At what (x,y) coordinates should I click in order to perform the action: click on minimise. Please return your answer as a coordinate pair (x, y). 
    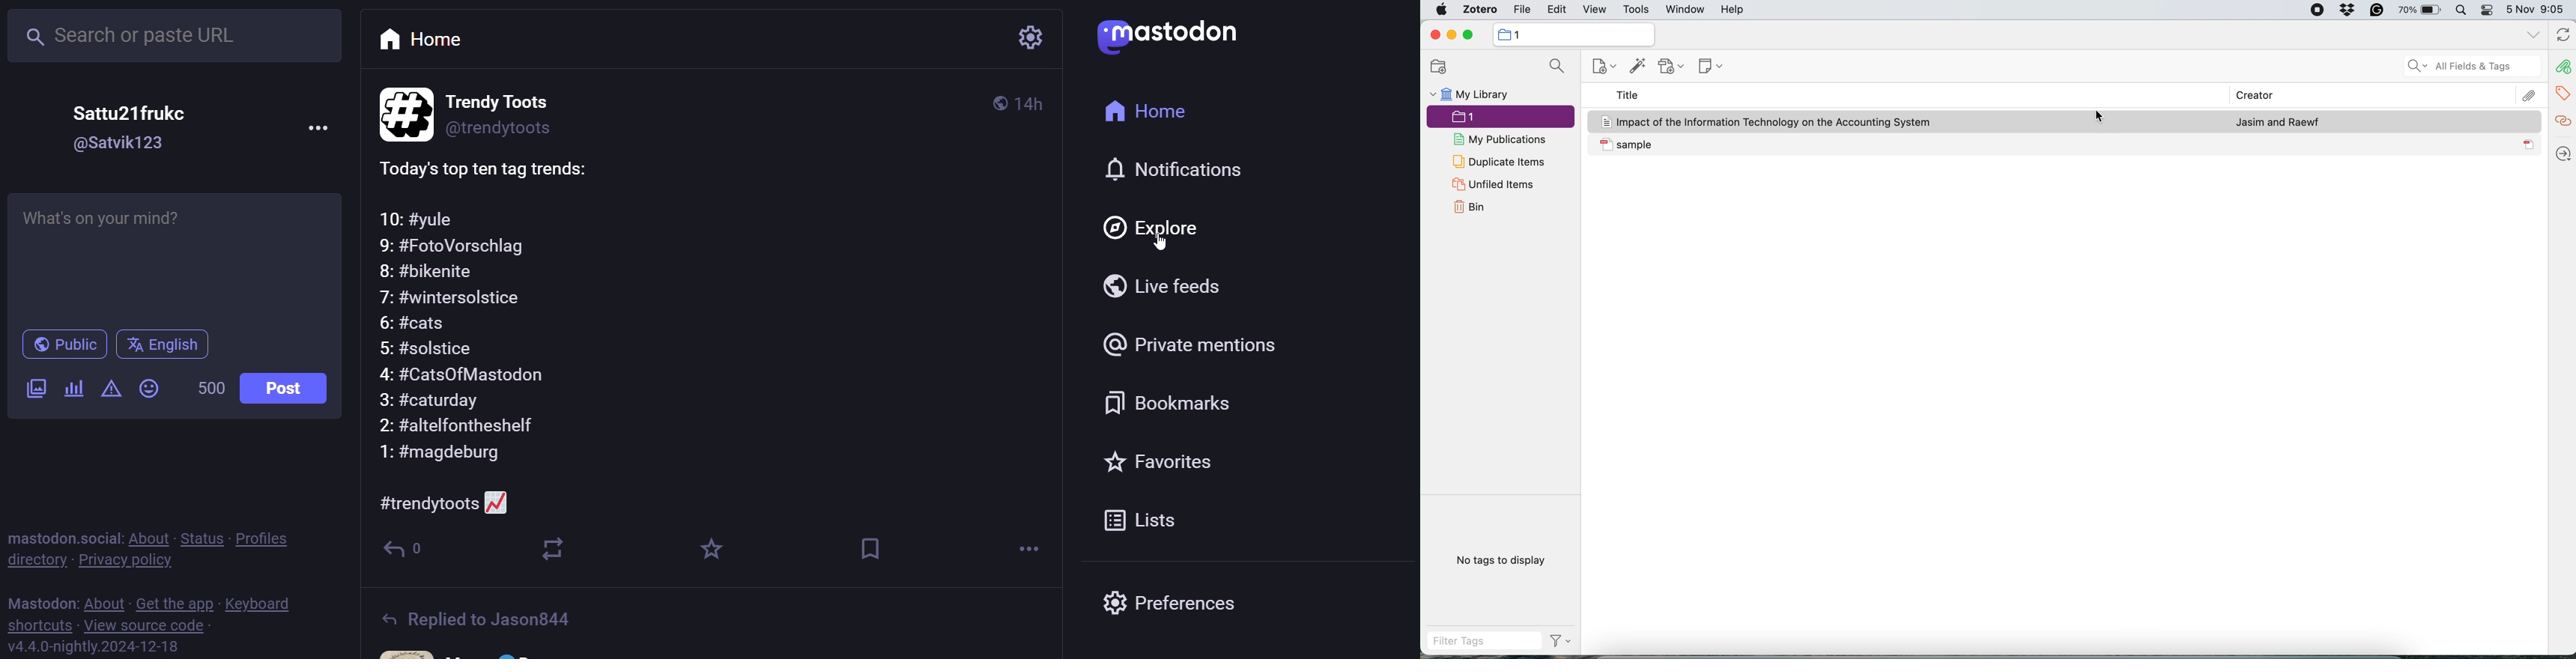
    Looking at the image, I should click on (1452, 35).